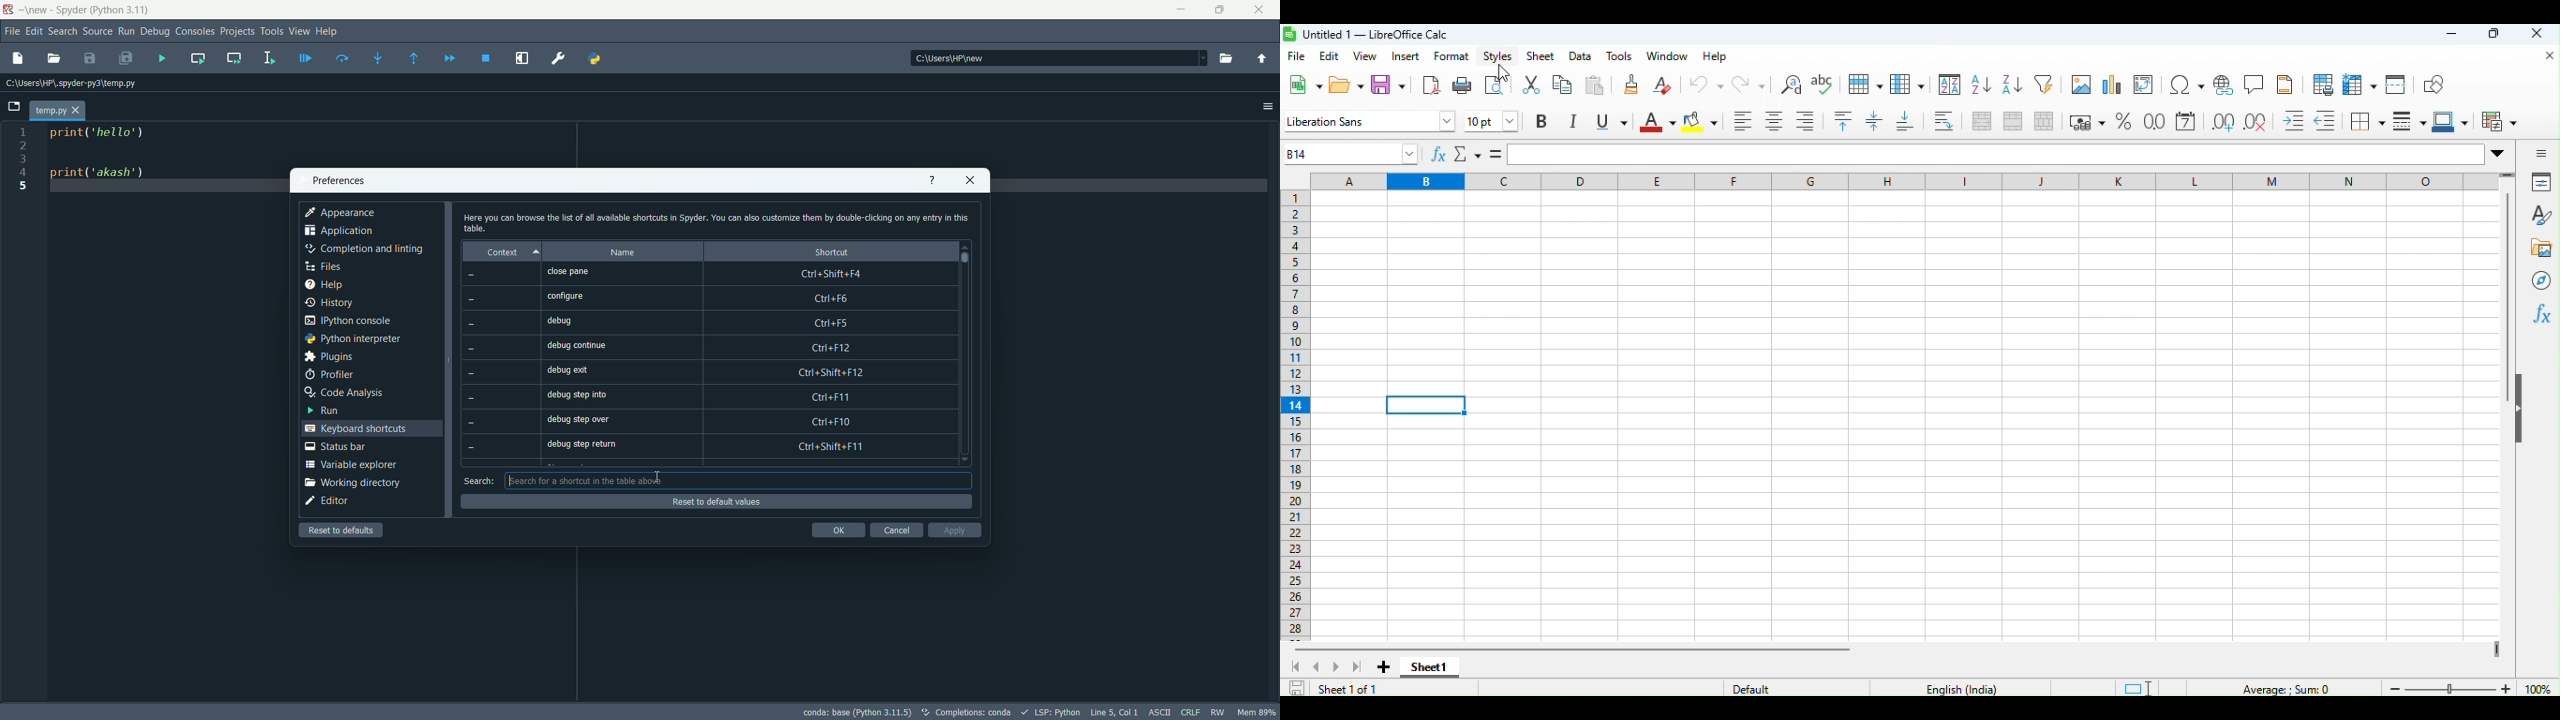 This screenshot has height=728, width=2576. I want to click on Borders, so click(2366, 123).